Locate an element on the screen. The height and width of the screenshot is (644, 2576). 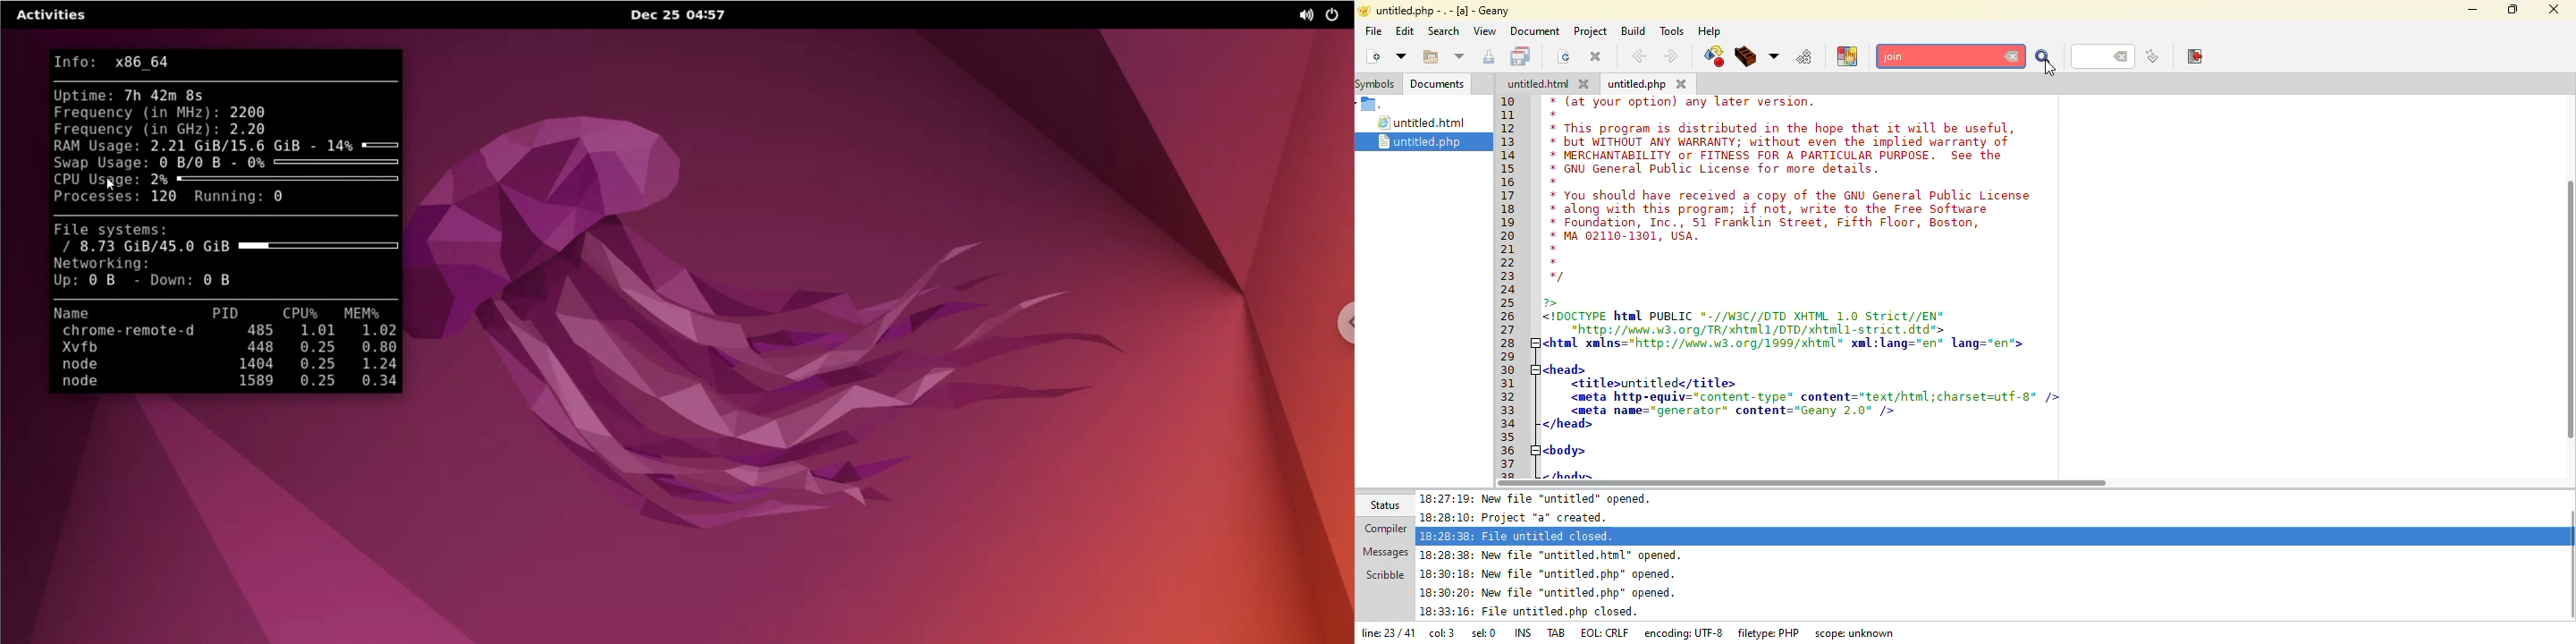
14 is located at coordinates (1510, 156).